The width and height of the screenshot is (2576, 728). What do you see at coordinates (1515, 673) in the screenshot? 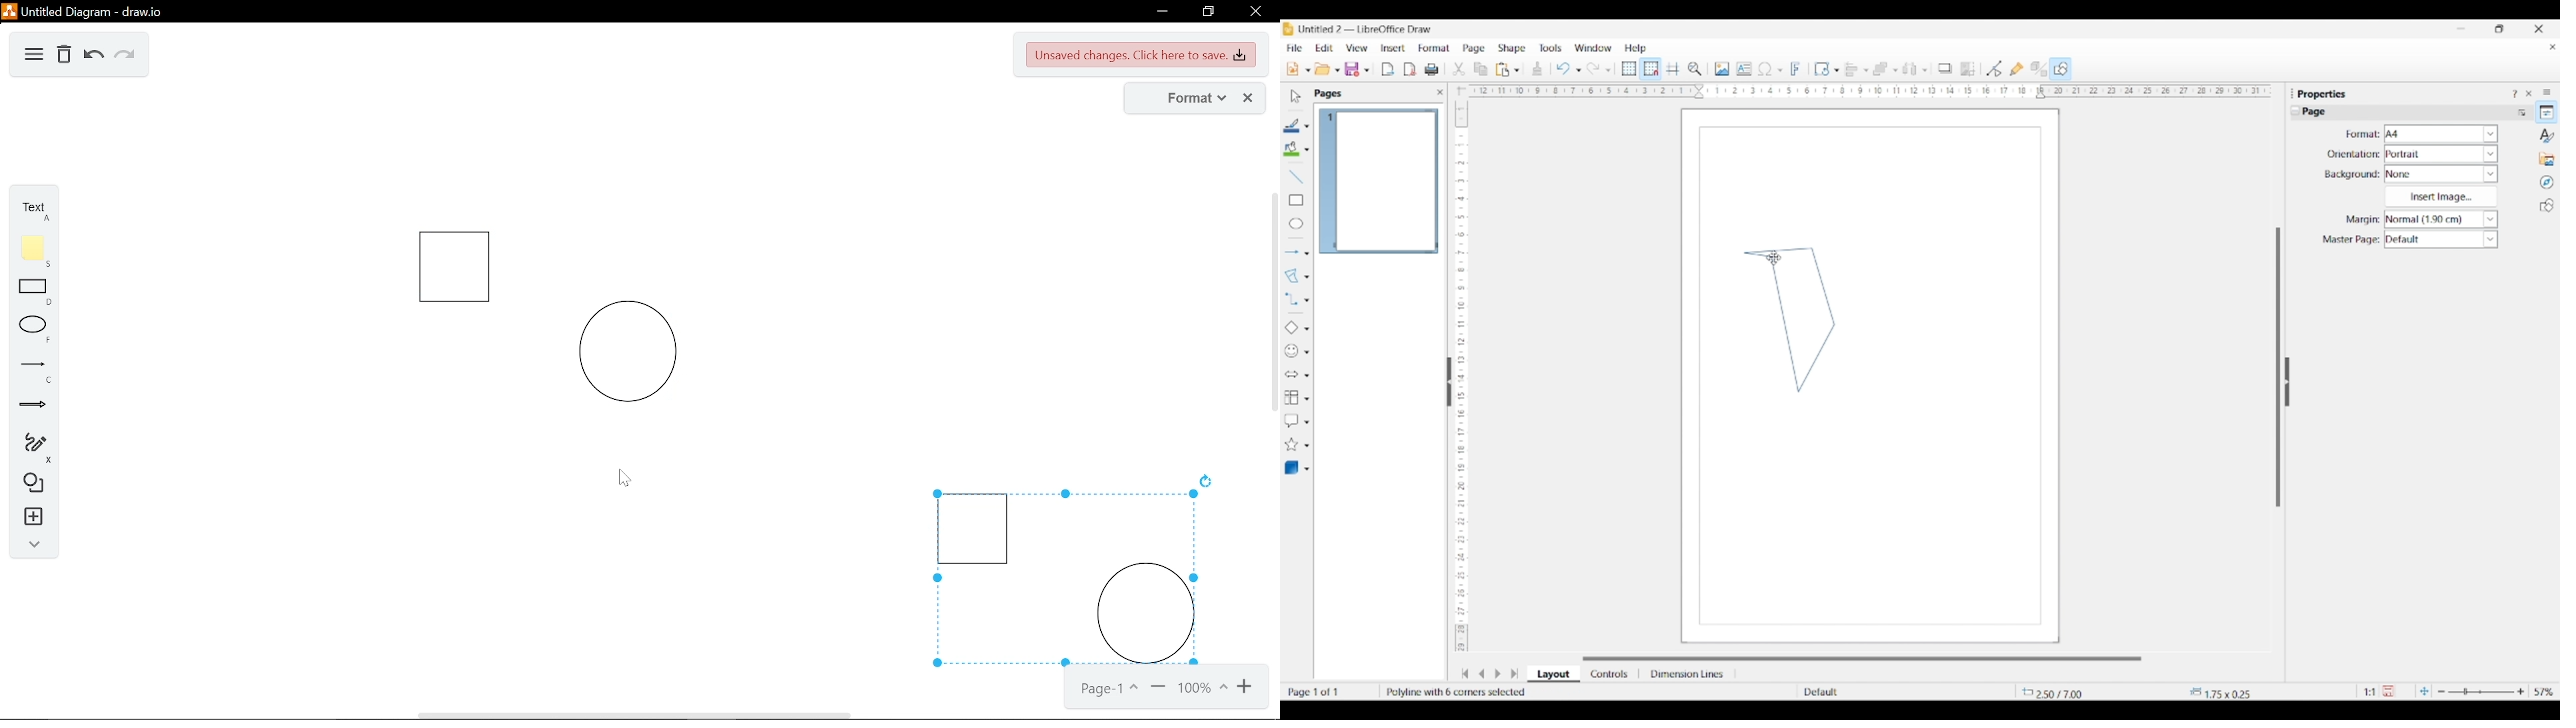
I see `Jump to the last slide` at bounding box center [1515, 673].